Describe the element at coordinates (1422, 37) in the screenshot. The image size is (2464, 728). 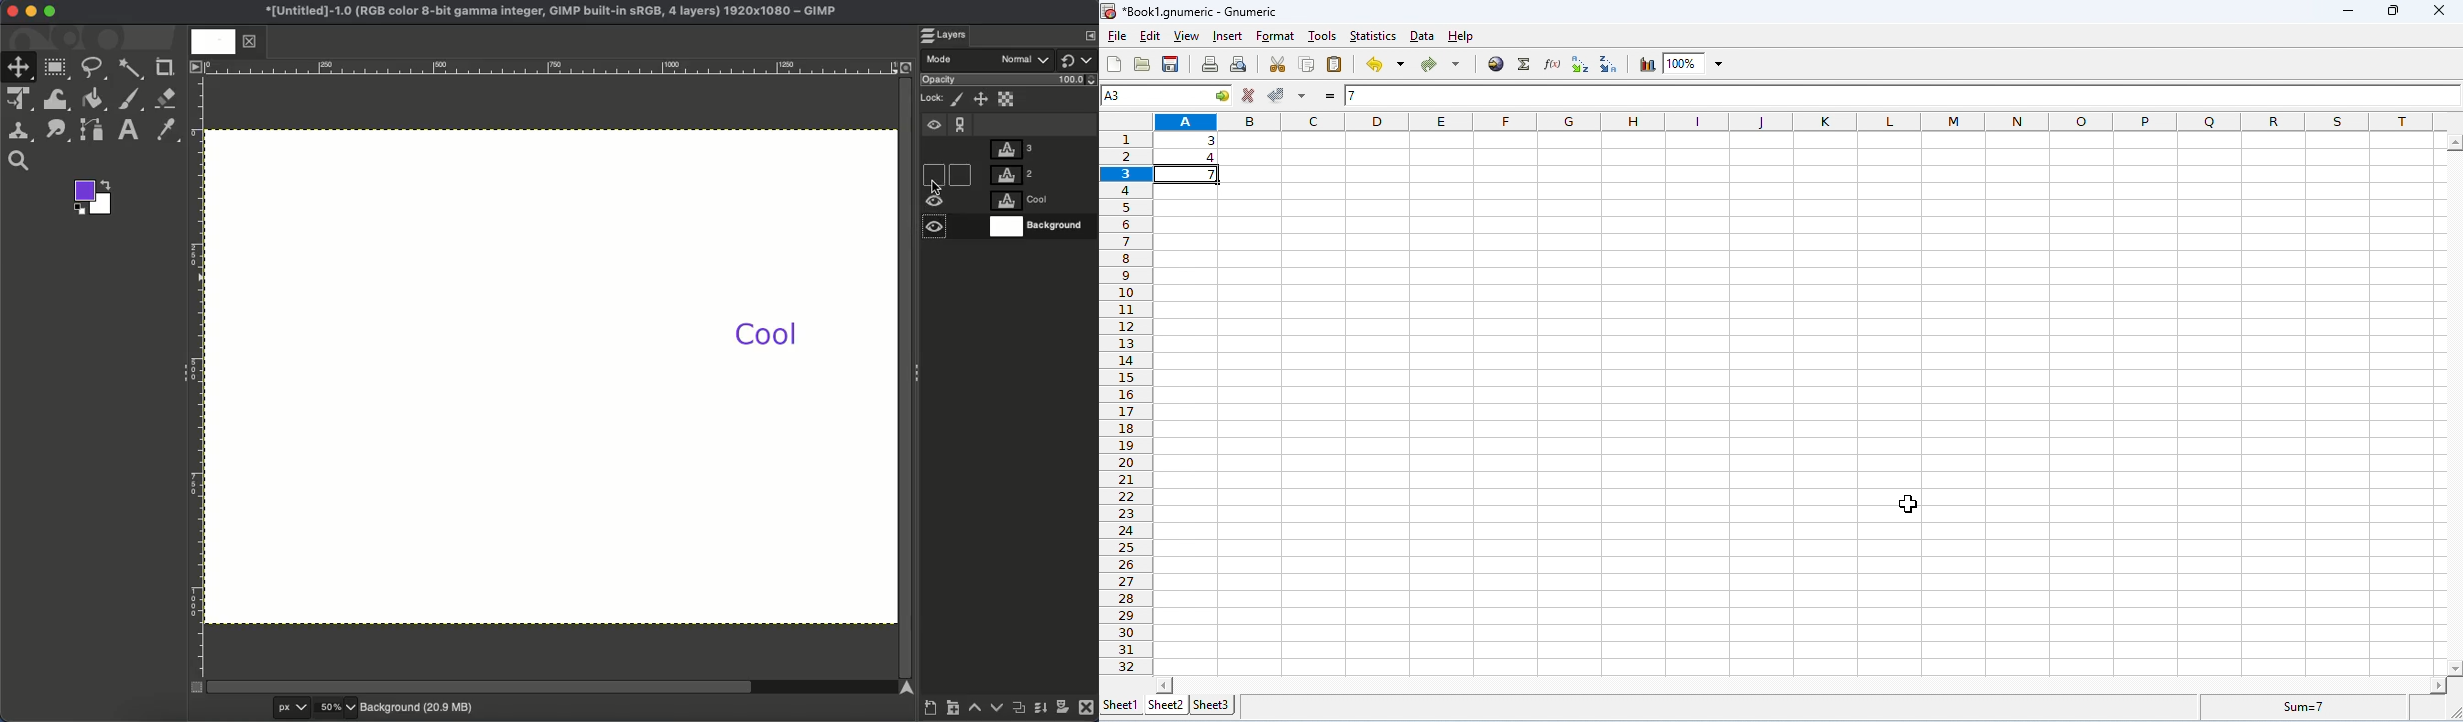
I see `data` at that location.